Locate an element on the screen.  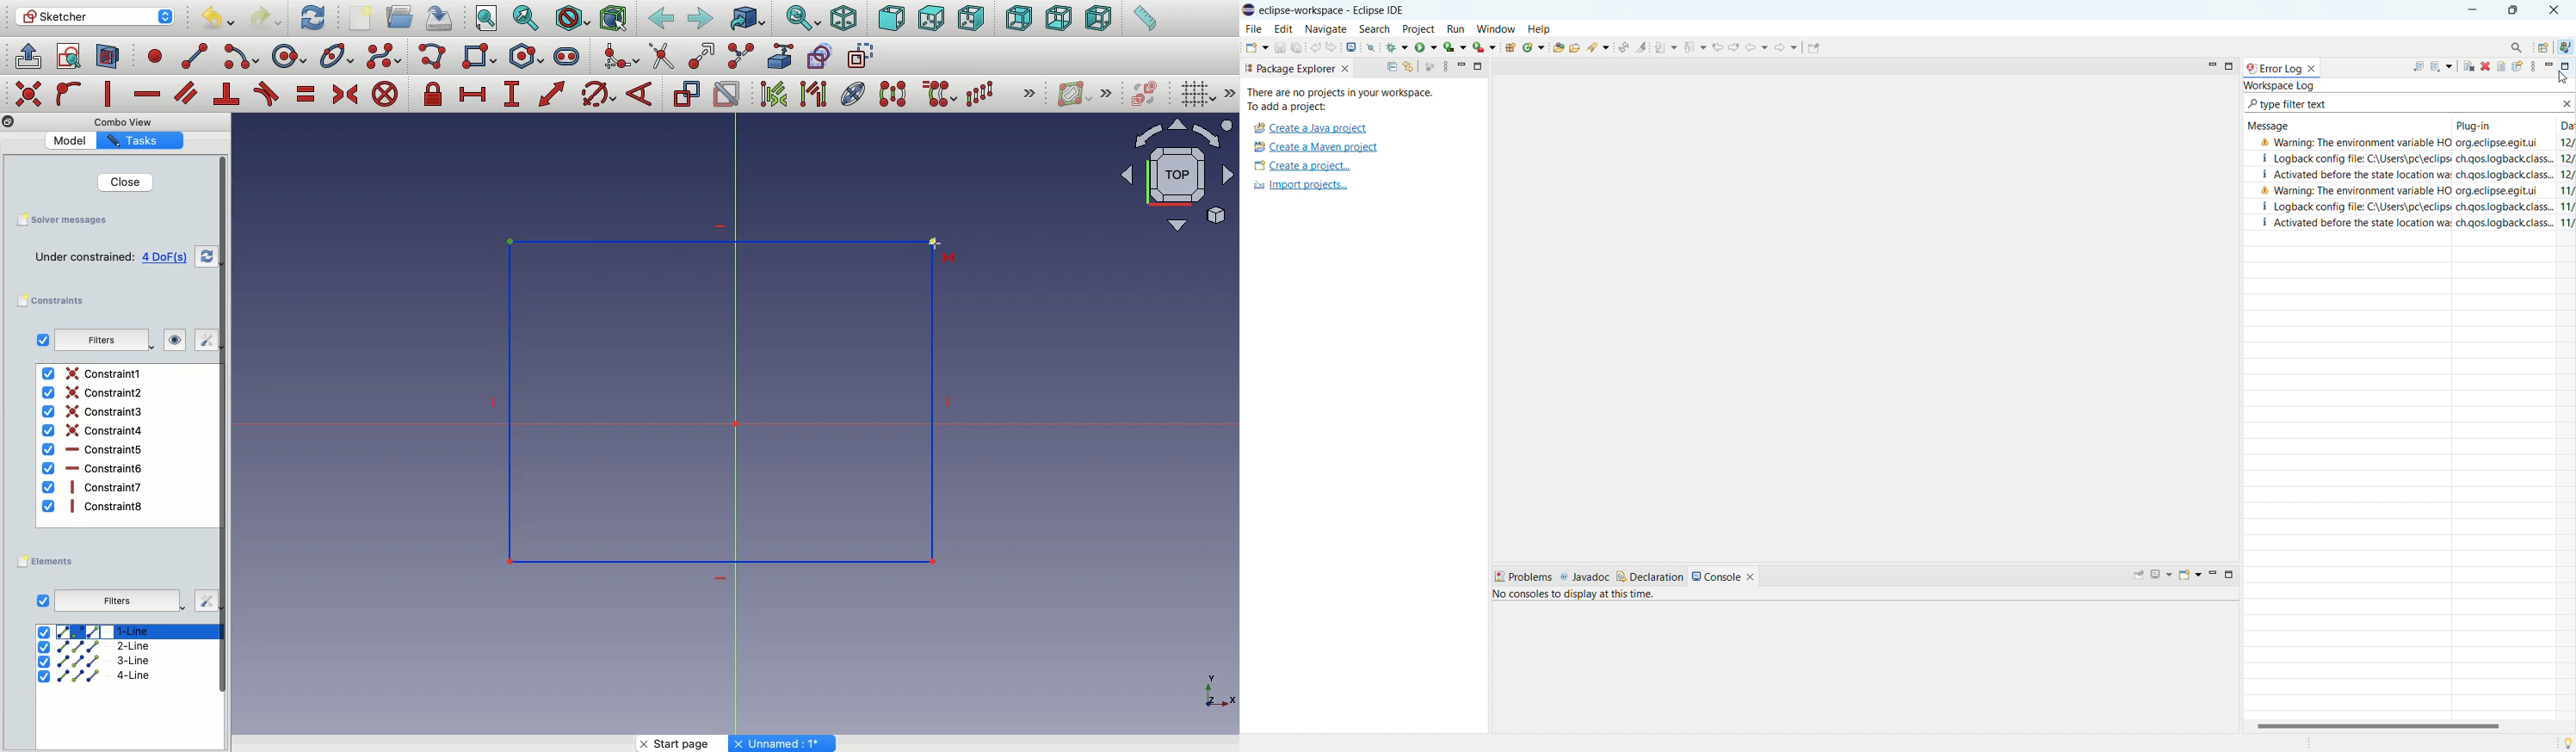
Left is located at coordinates (1097, 19).